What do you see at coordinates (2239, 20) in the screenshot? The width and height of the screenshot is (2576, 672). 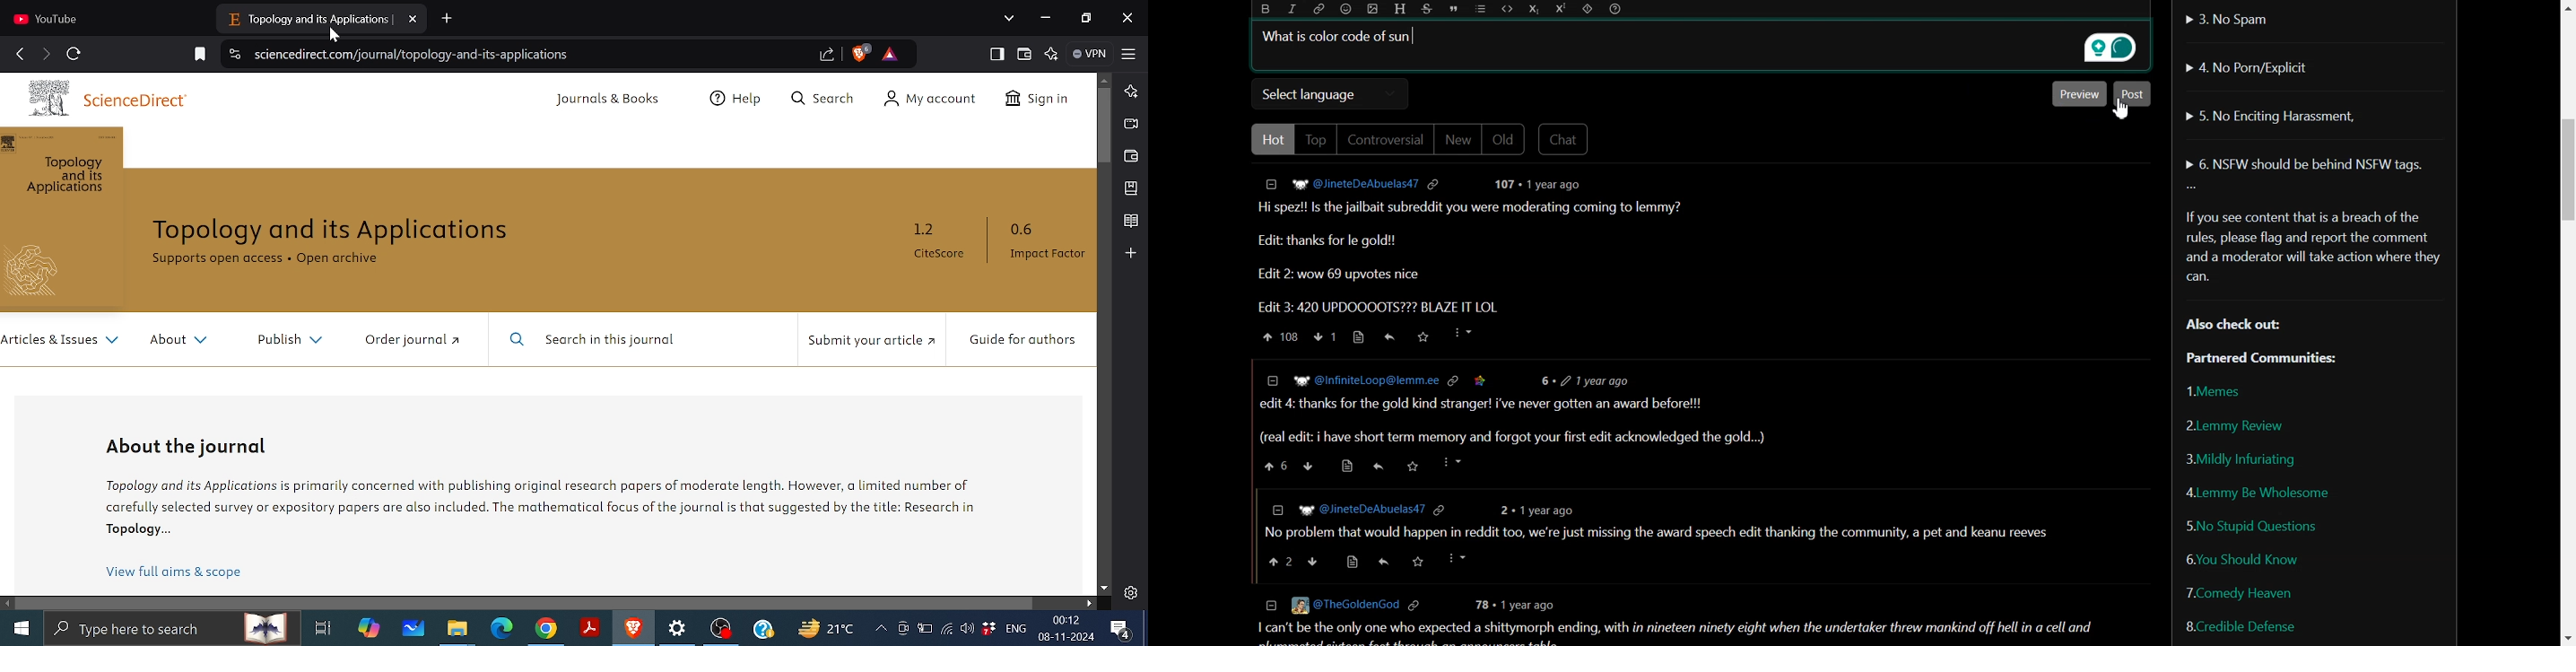 I see `No Spam` at bounding box center [2239, 20].